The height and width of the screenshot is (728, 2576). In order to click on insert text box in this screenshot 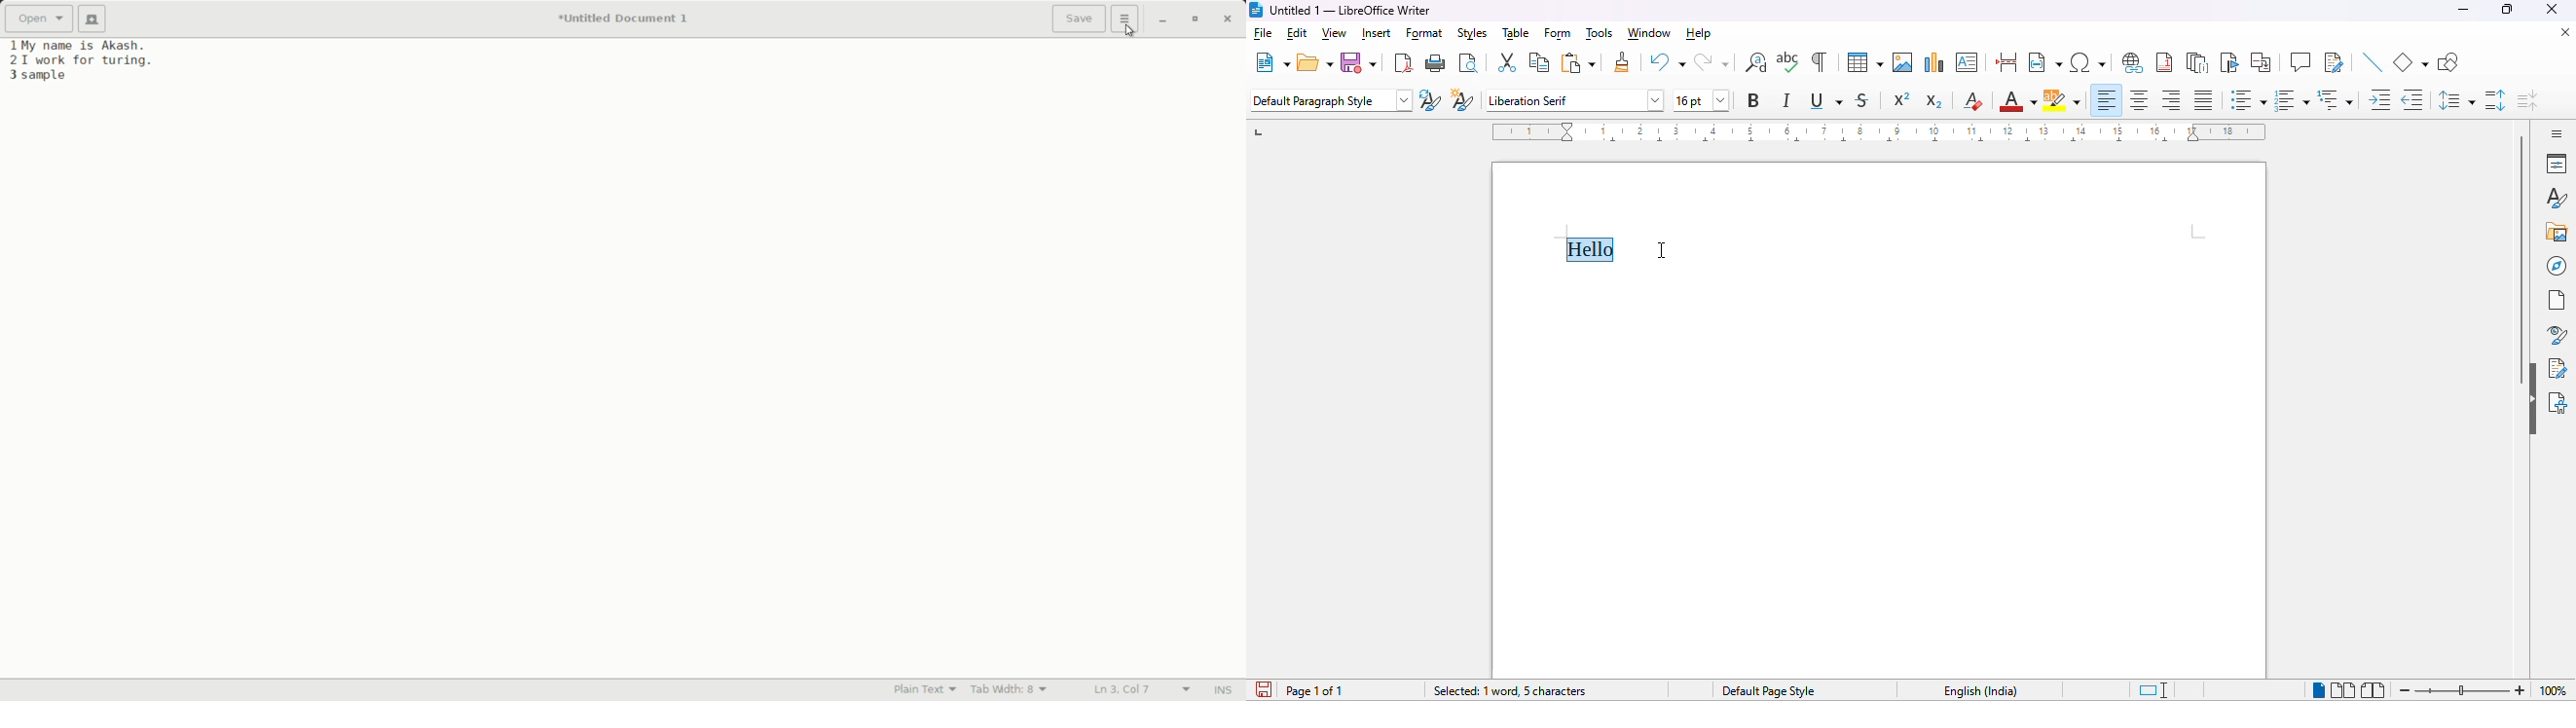, I will do `click(1968, 62)`.